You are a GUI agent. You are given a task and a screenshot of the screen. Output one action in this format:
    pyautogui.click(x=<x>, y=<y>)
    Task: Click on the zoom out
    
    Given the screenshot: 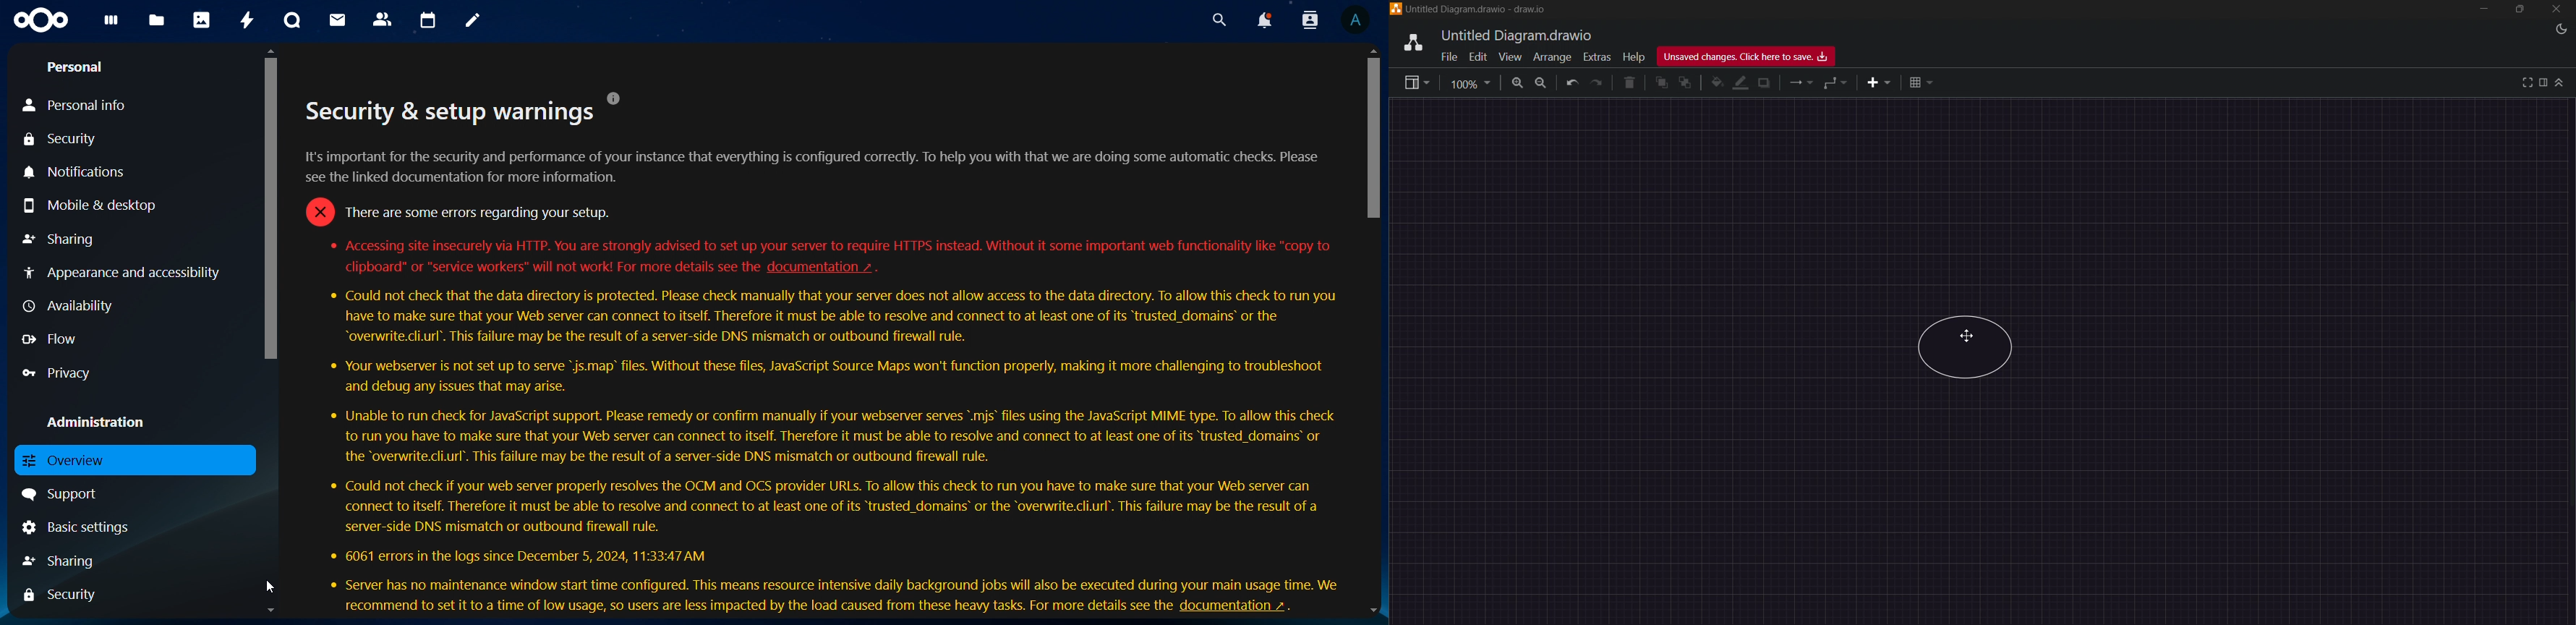 What is the action you would take?
    pyautogui.click(x=1540, y=85)
    